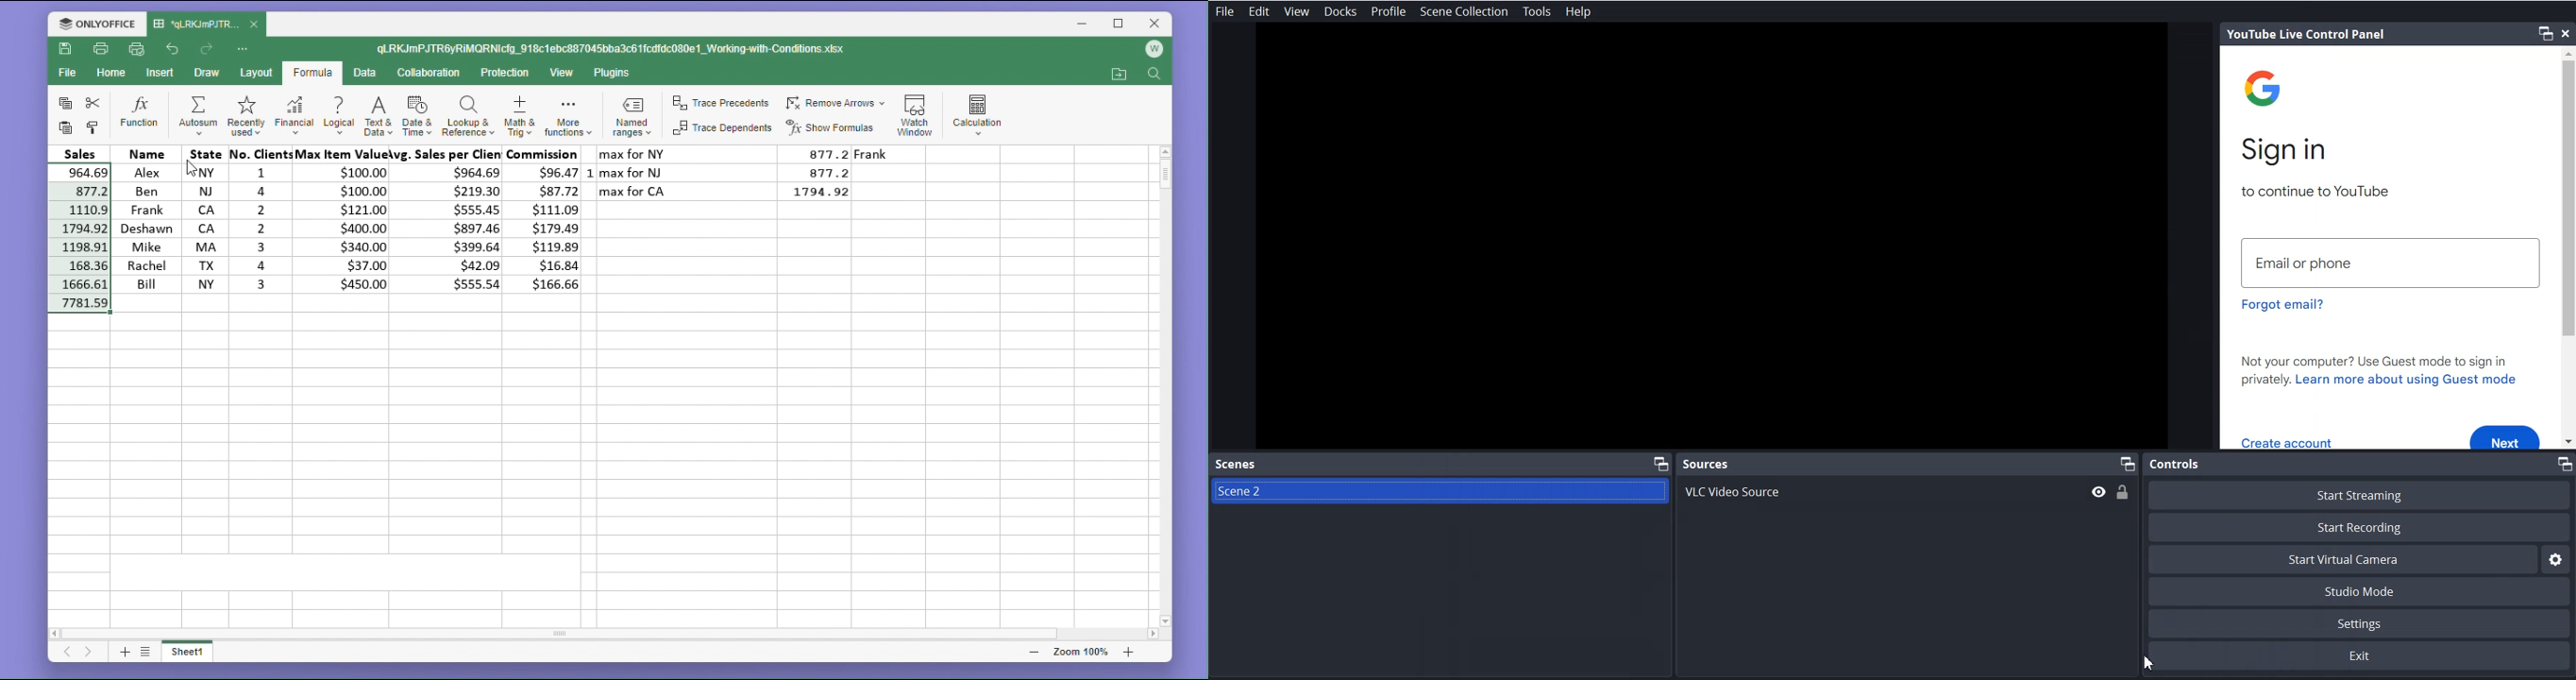 This screenshot has width=2576, height=700. Describe the element at coordinates (835, 100) in the screenshot. I see `remove arrows` at that location.